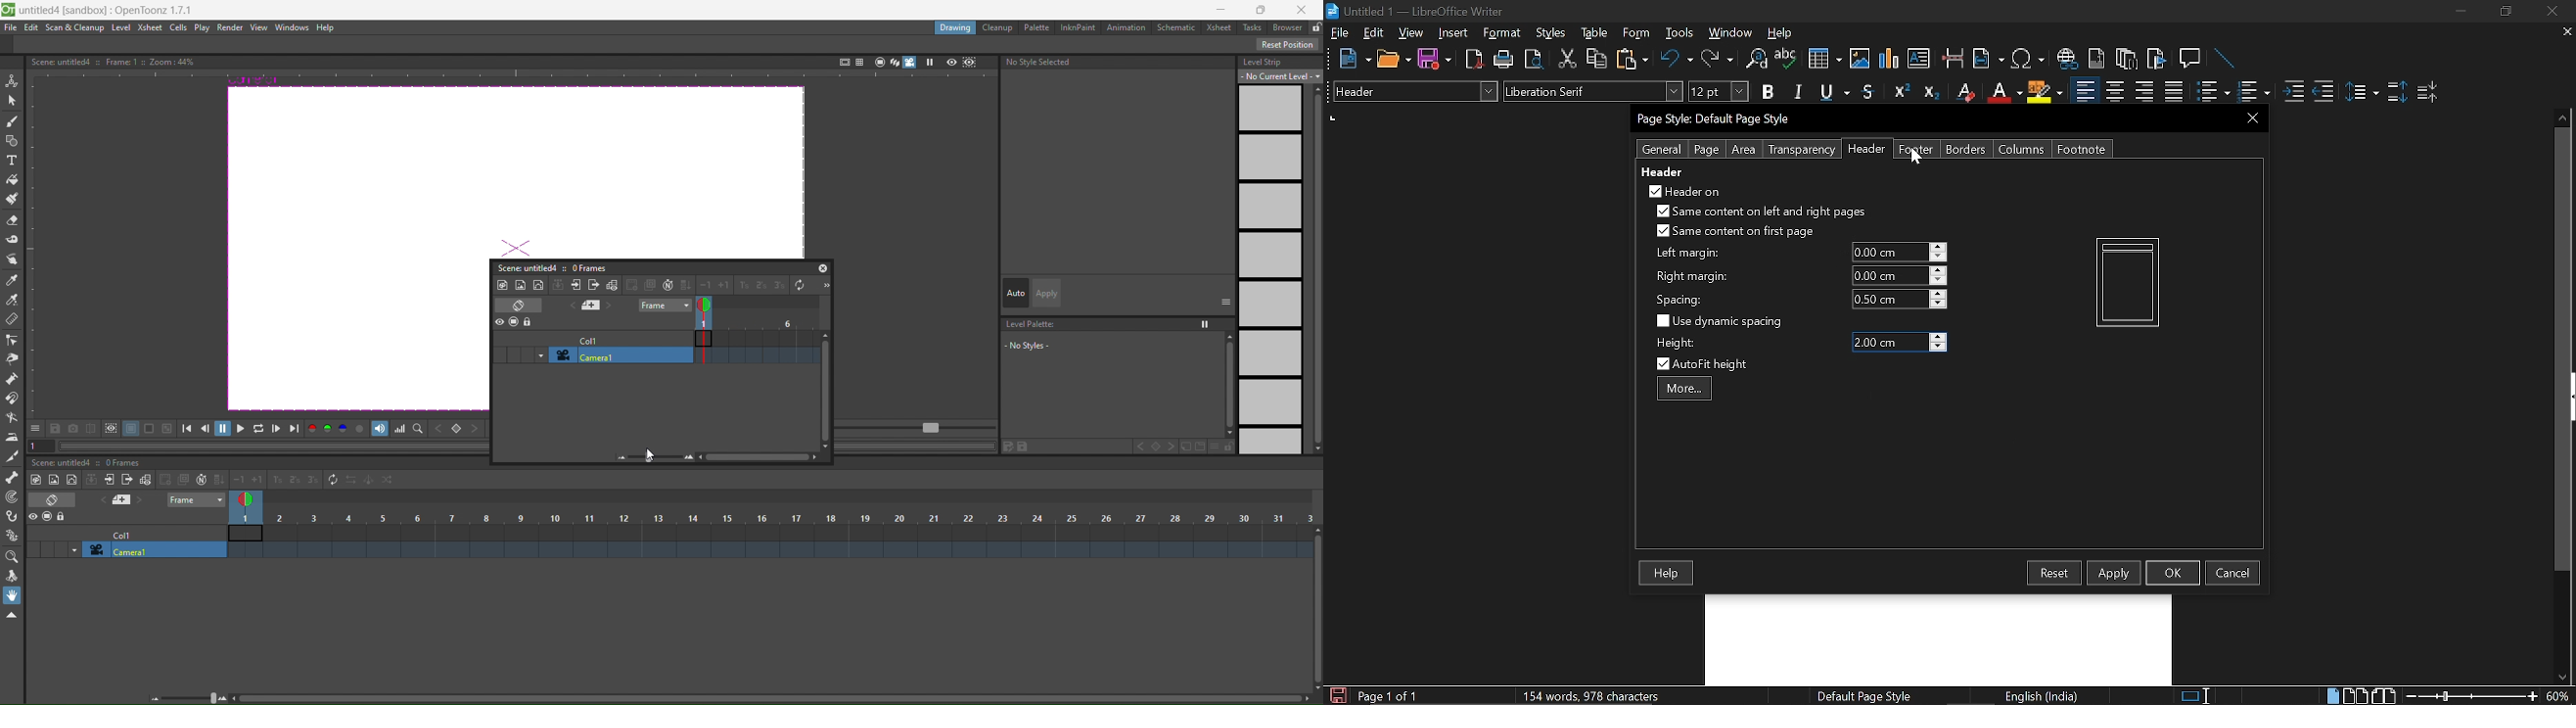 This screenshot has height=728, width=2576. What do you see at coordinates (2561, 678) in the screenshot?
I see `Move down` at bounding box center [2561, 678].